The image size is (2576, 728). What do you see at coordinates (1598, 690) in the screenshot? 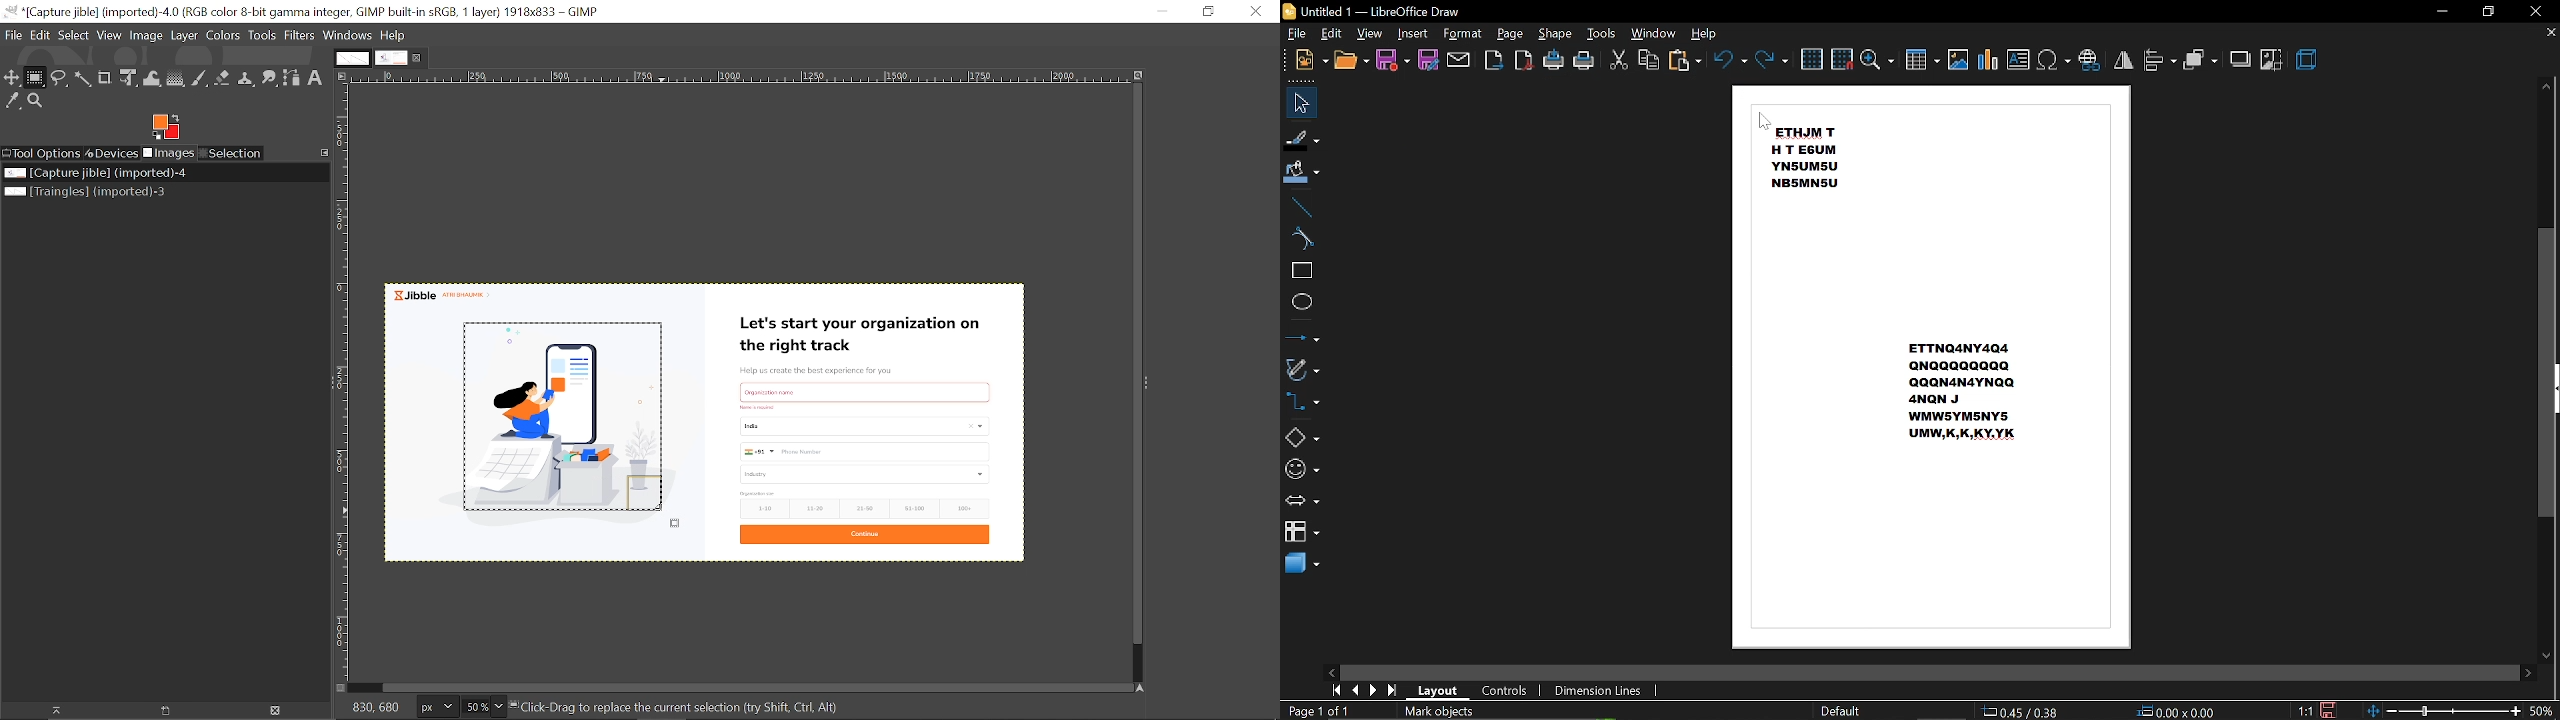
I see `dimension lines` at bounding box center [1598, 690].